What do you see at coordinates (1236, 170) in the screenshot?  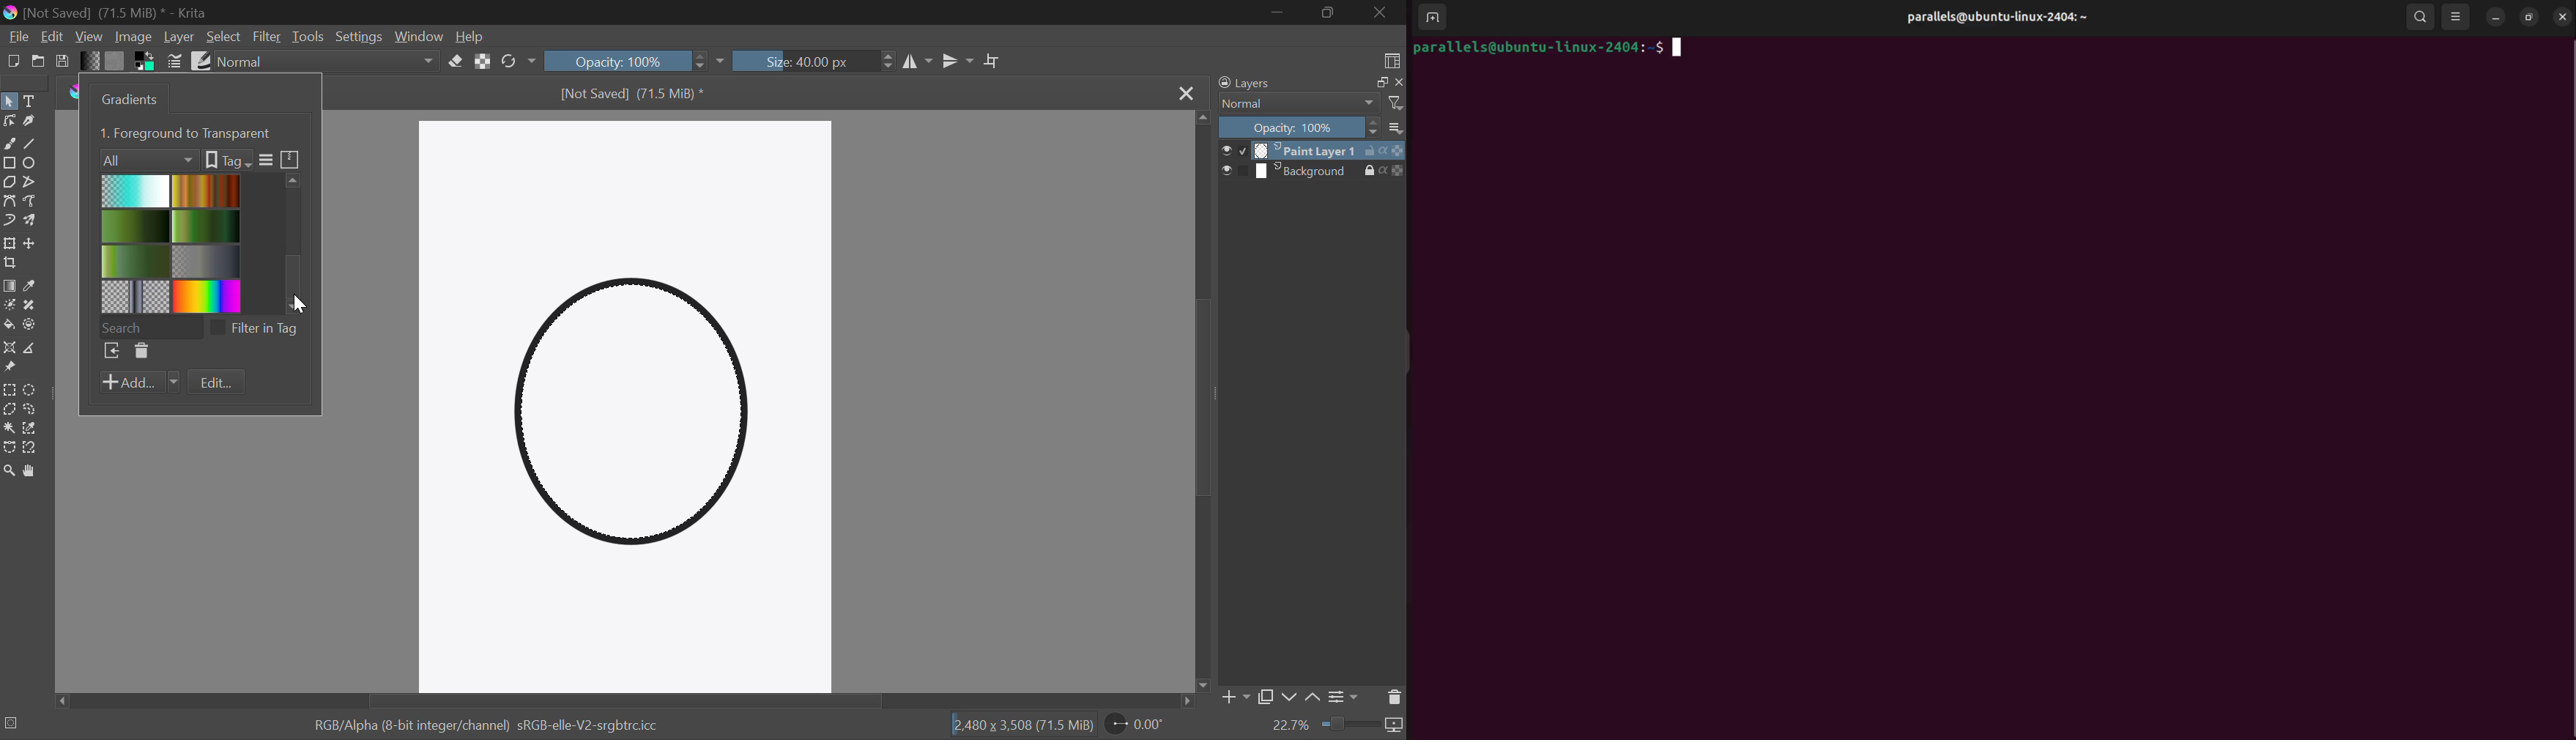 I see `checkbox` at bounding box center [1236, 170].